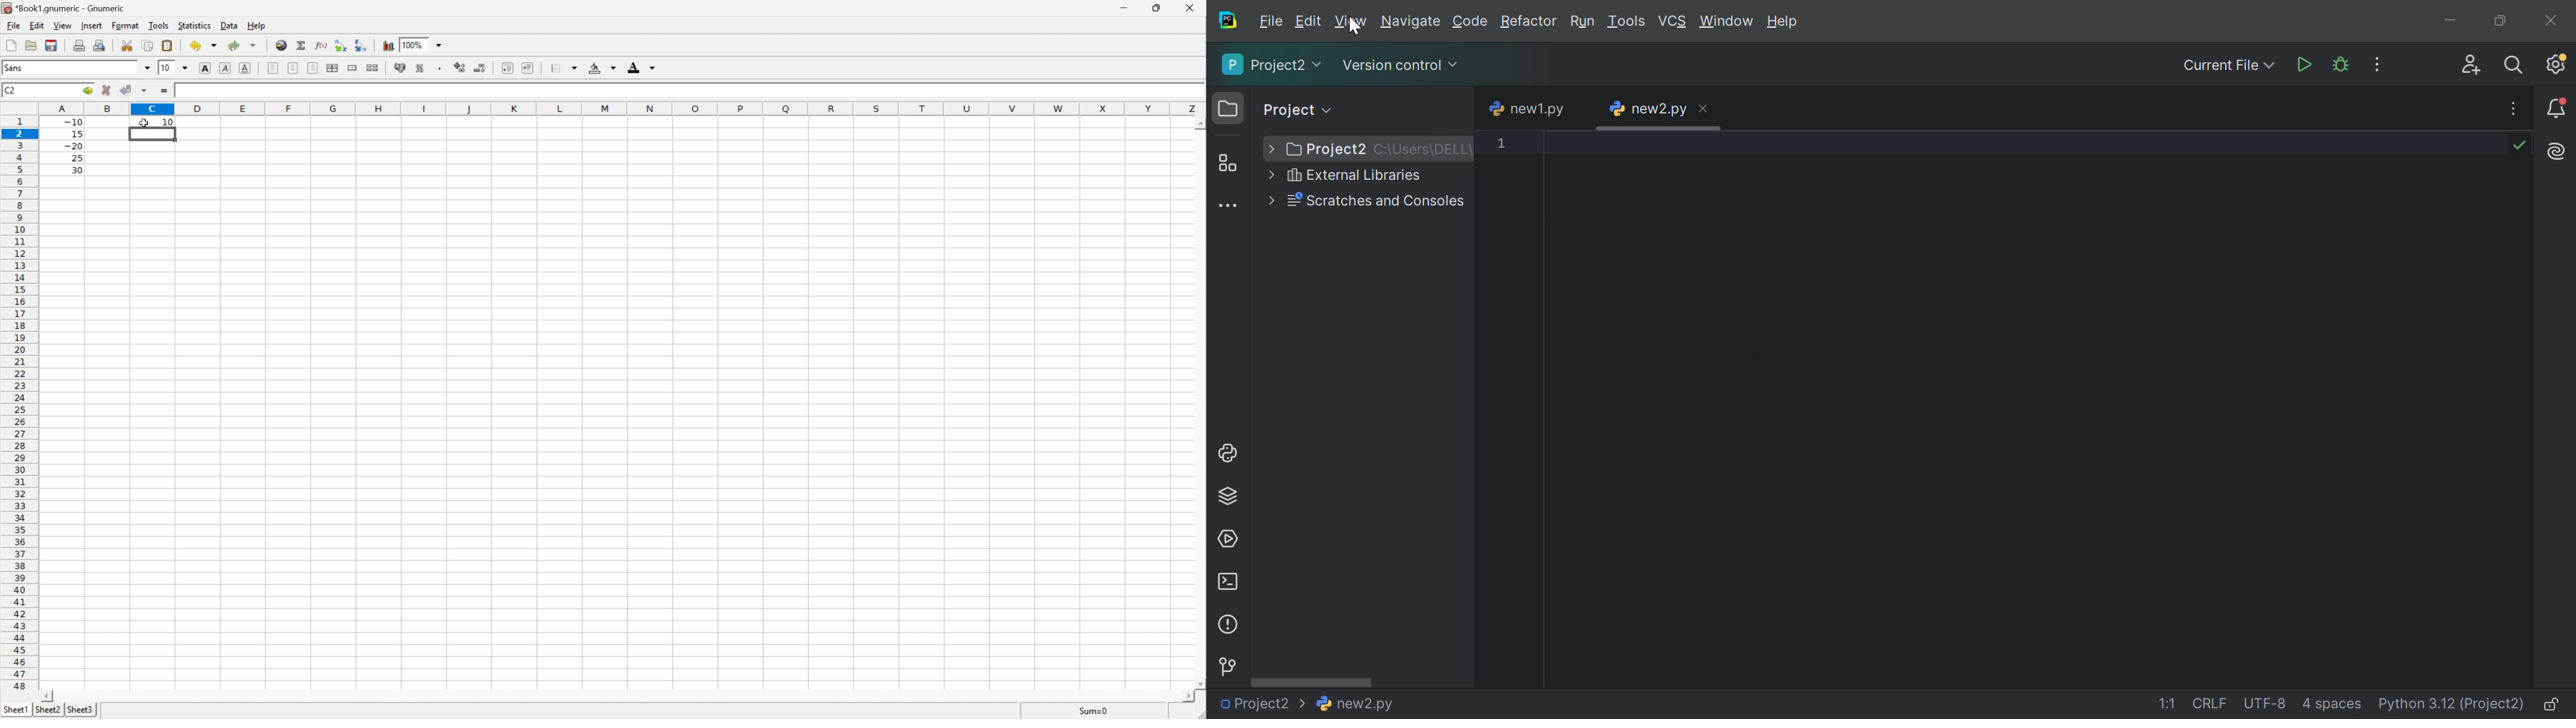 Image resolution: width=2576 pixels, height=728 pixels. Describe the element at coordinates (339, 45) in the screenshot. I see `Sort the selected region in ascending order based on the first column selected` at that location.